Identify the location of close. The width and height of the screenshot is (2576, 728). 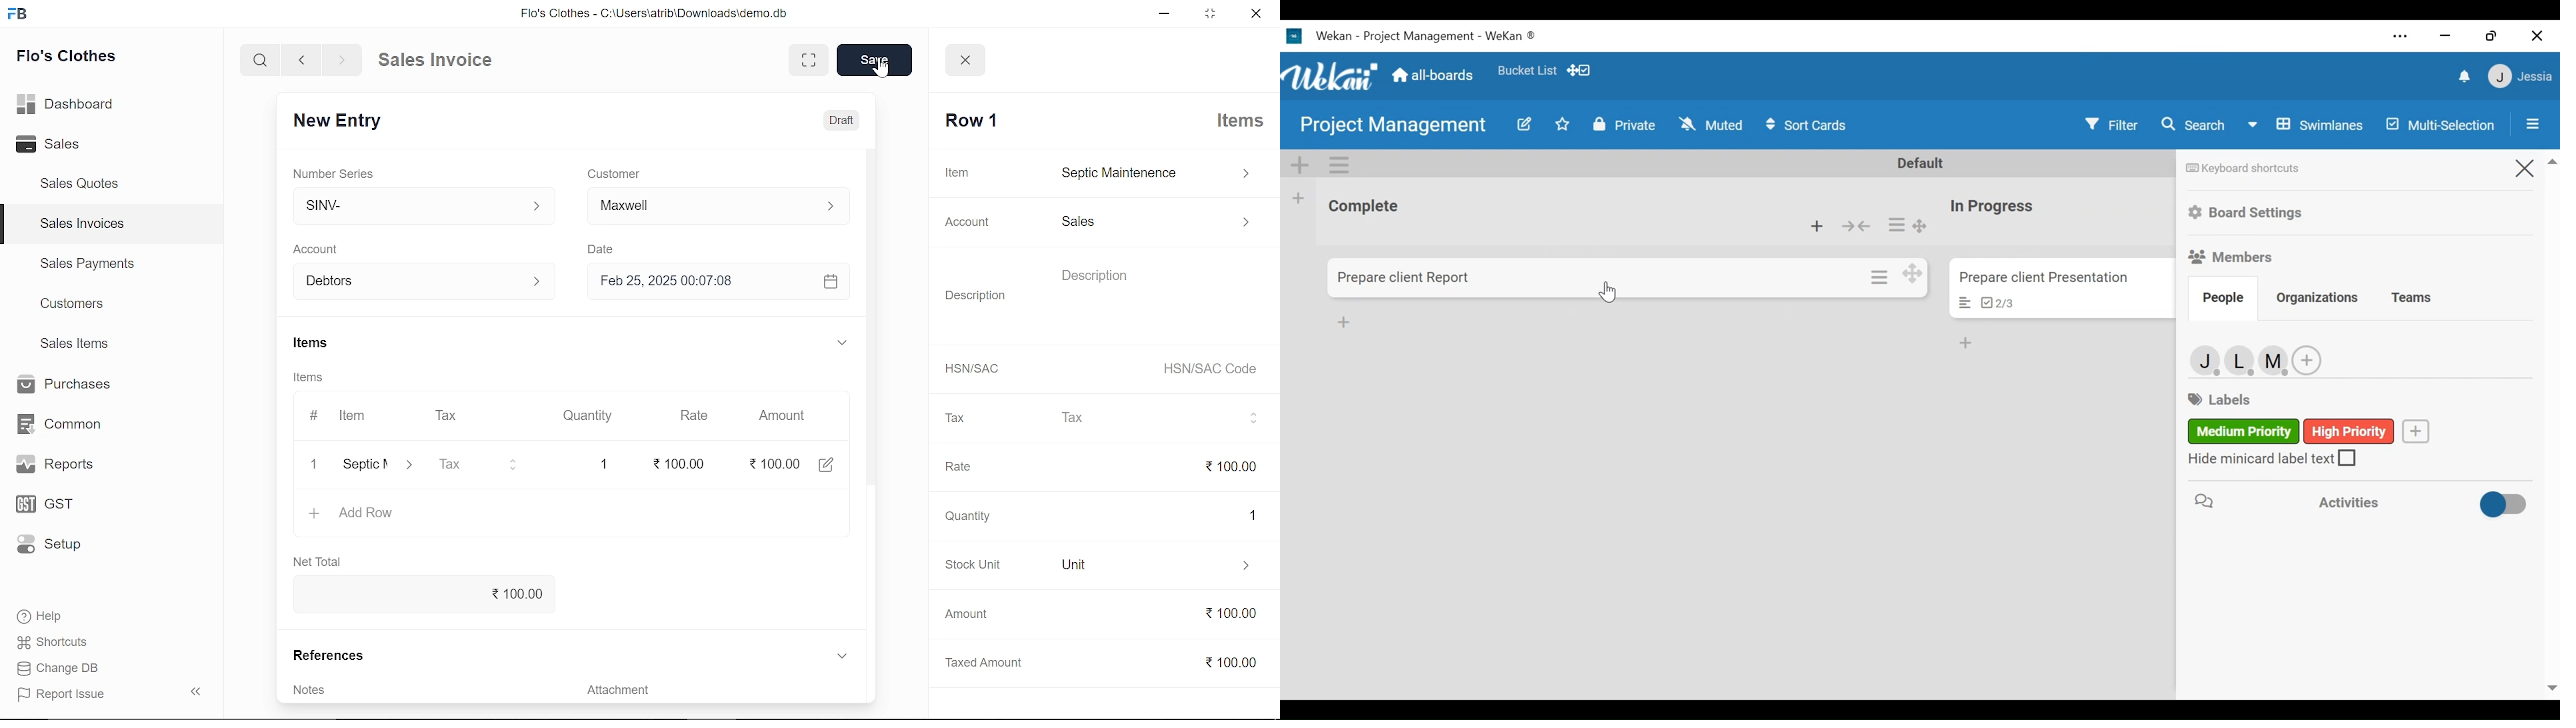
(1254, 12).